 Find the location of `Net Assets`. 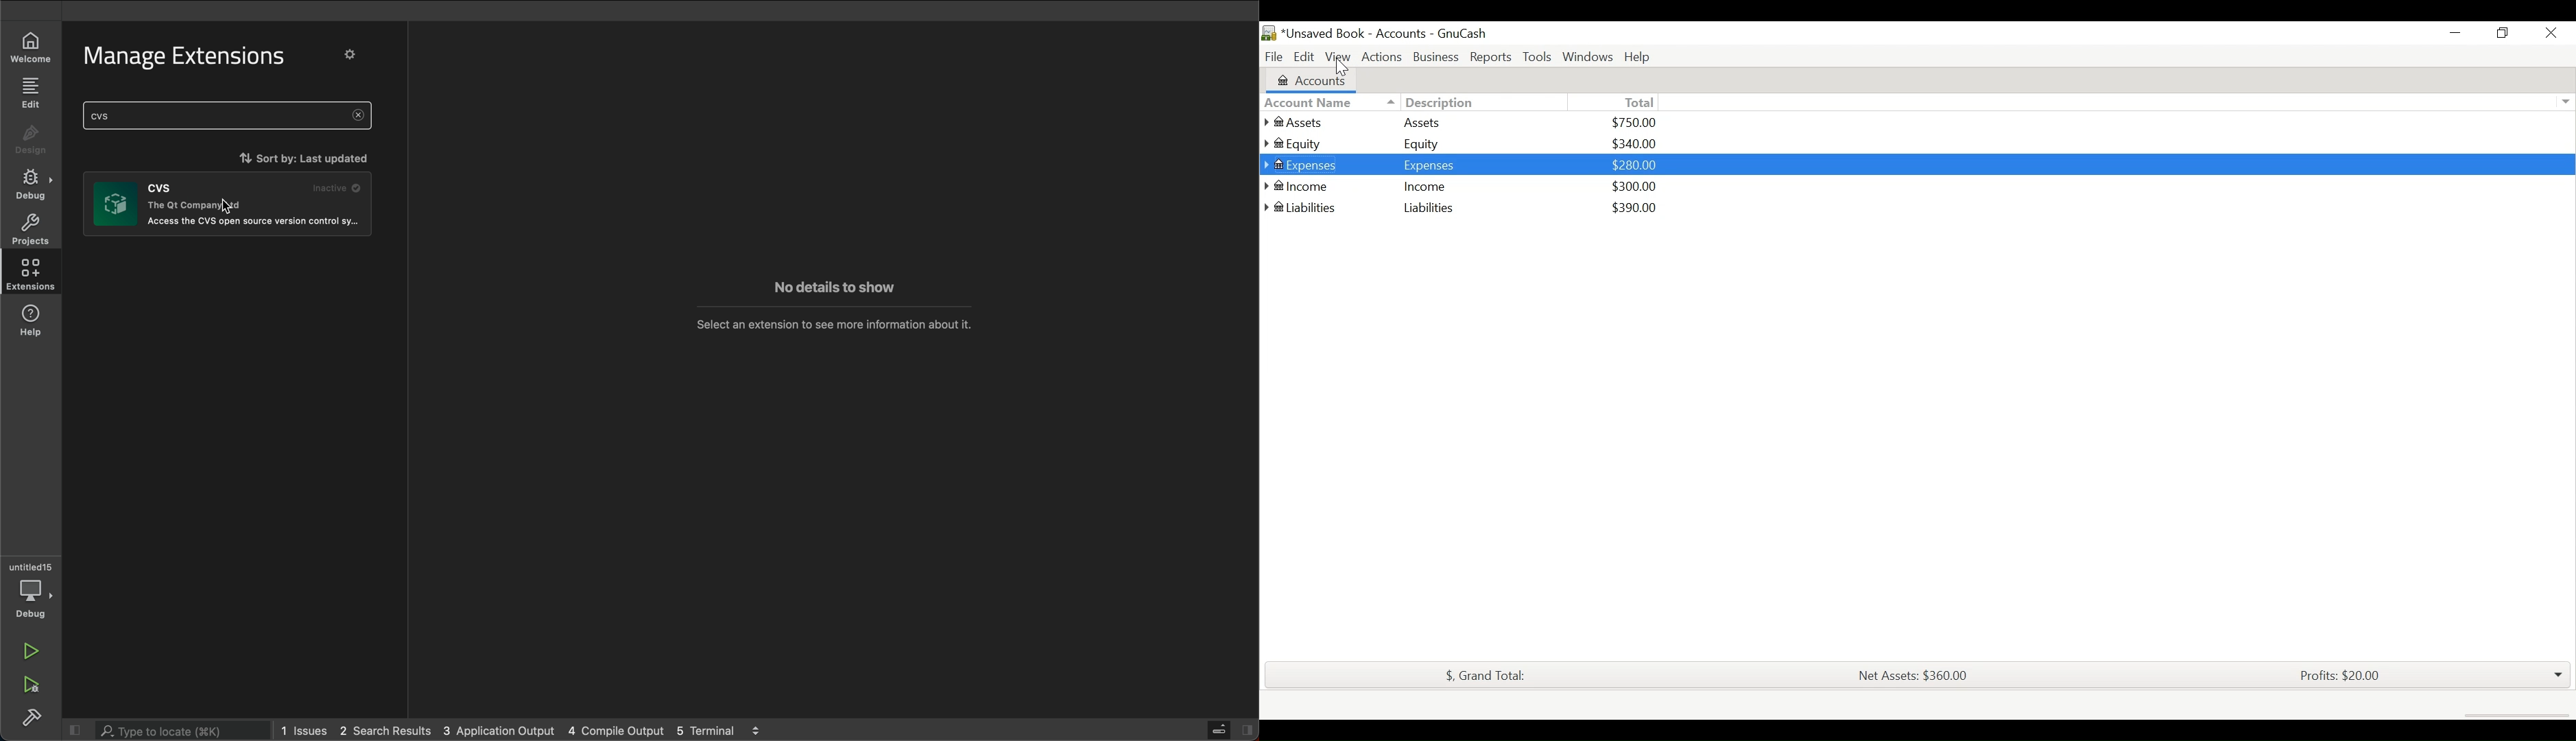

Net Assets is located at coordinates (1911, 676).